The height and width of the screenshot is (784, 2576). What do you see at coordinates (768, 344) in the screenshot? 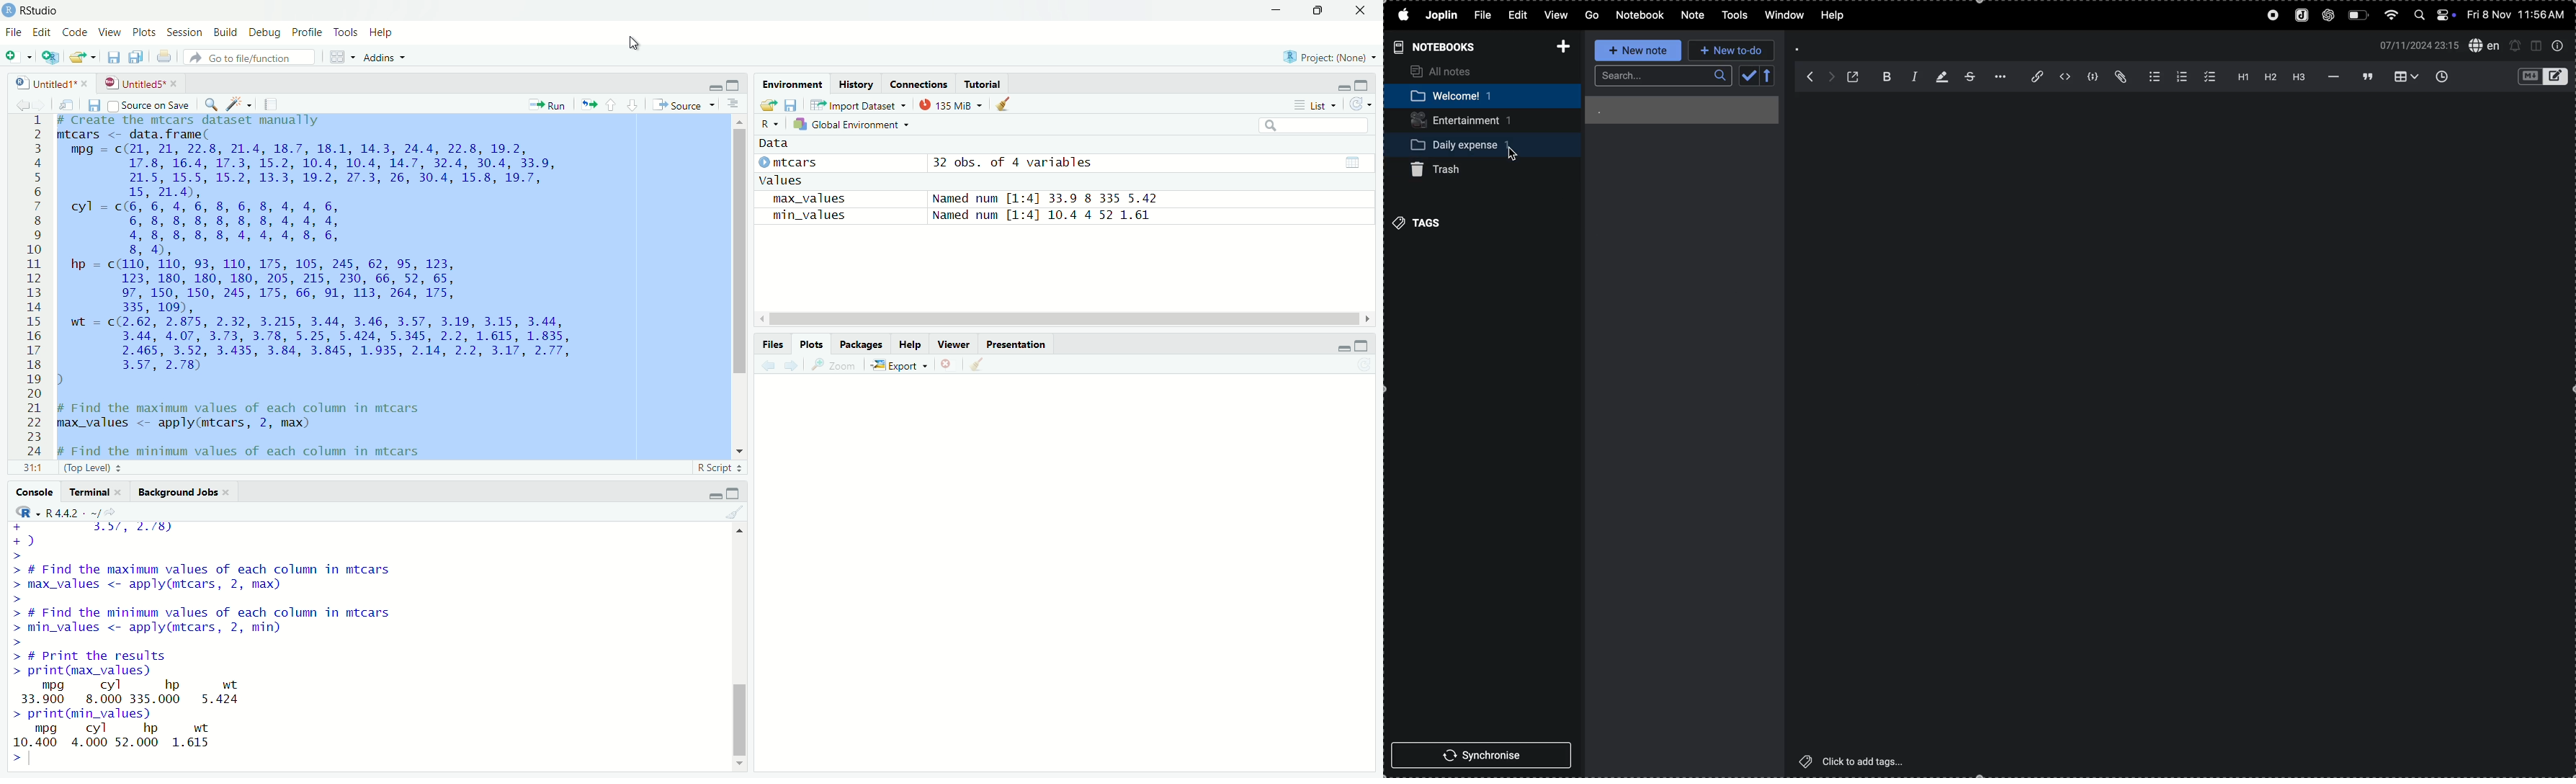
I see `` at bounding box center [768, 344].